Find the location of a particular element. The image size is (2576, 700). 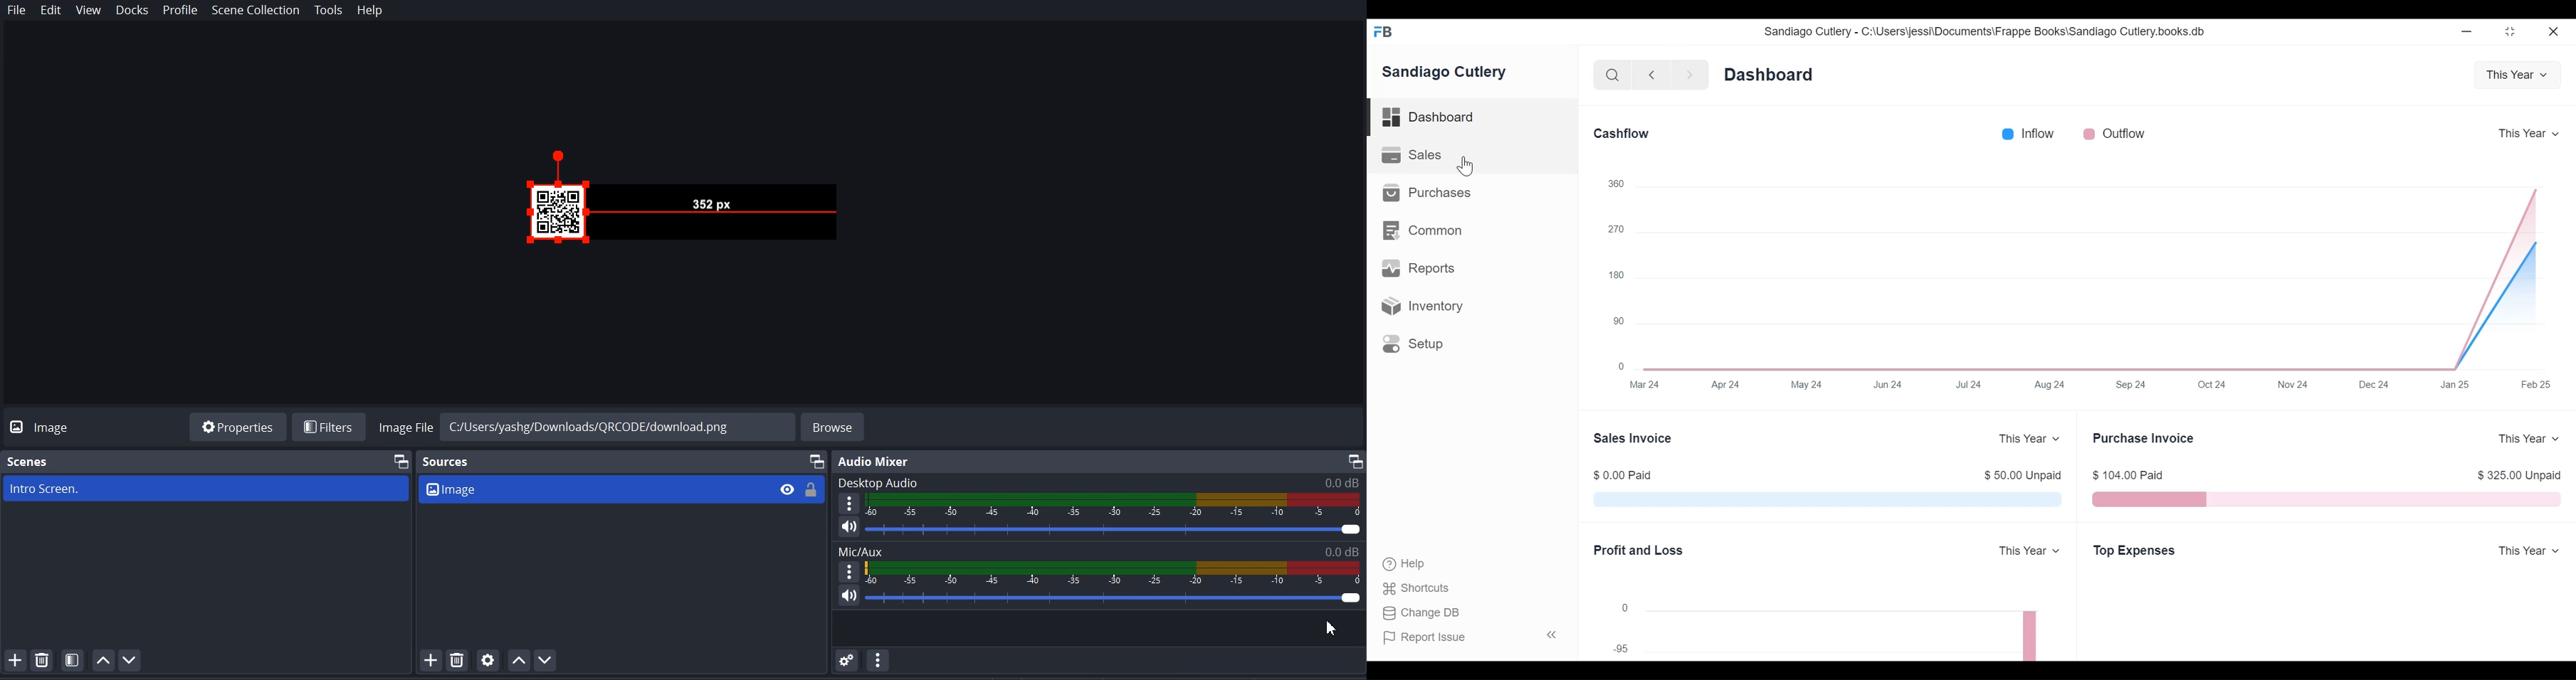

Inventory is located at coordinates (1425, 306).